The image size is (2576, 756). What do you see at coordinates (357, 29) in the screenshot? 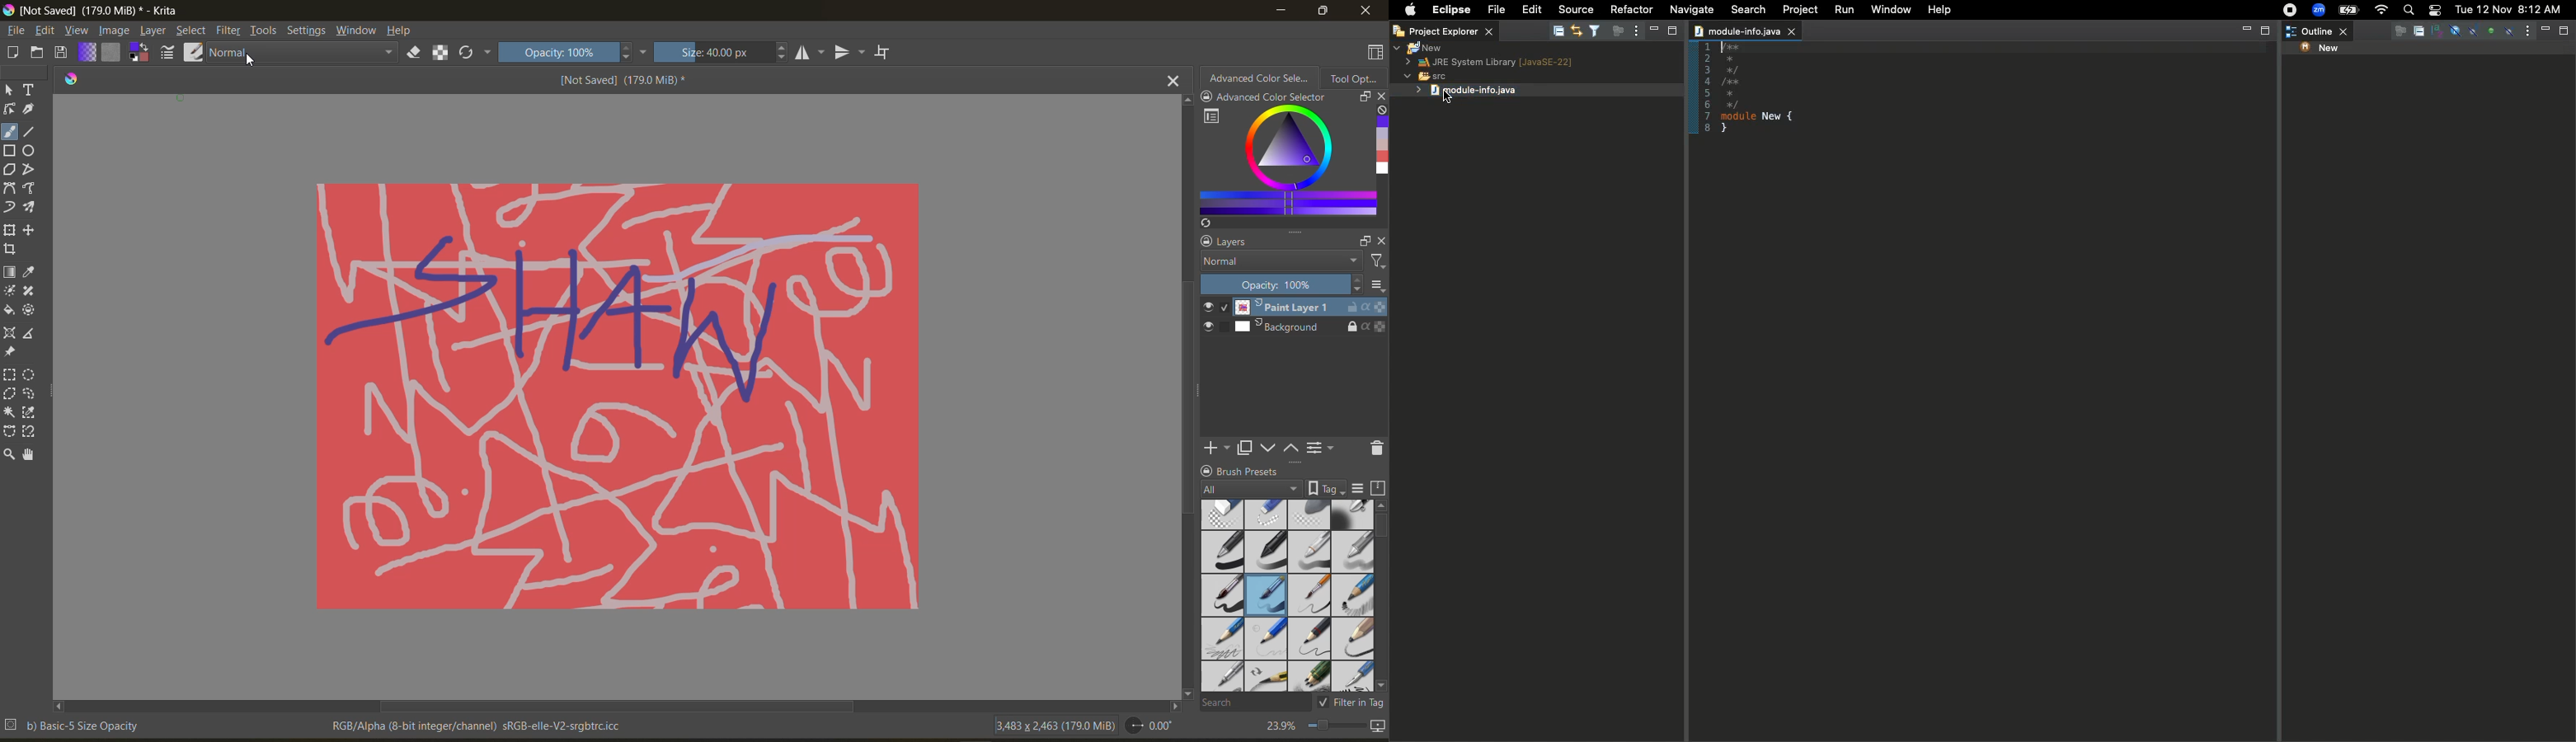
I see `window` at bounding box center [357, 29].